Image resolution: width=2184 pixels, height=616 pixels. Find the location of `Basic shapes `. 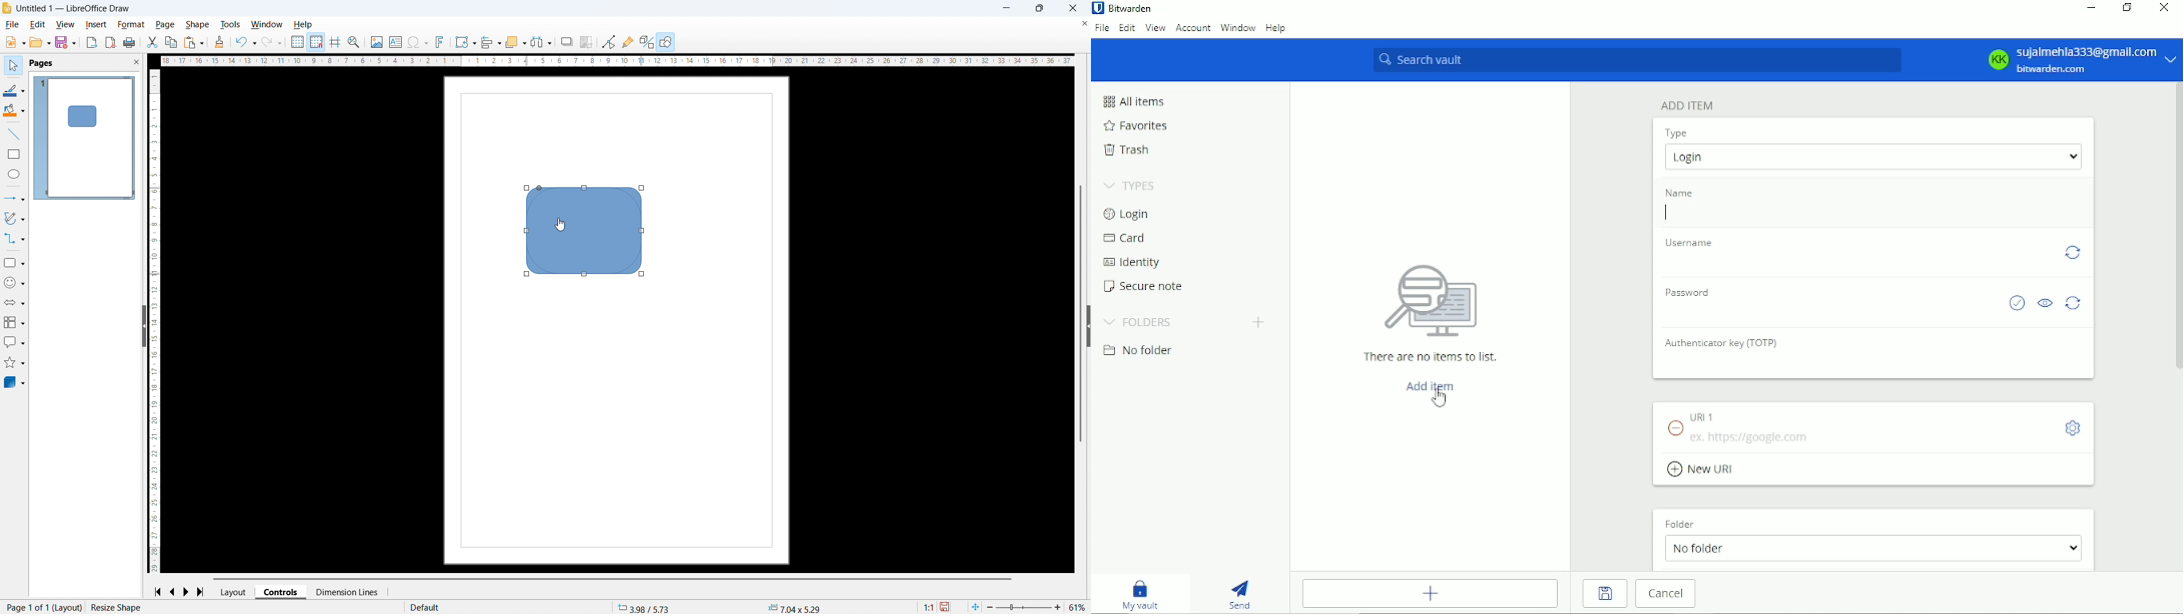

Basic shapes  is located at coordinates (14, 263).